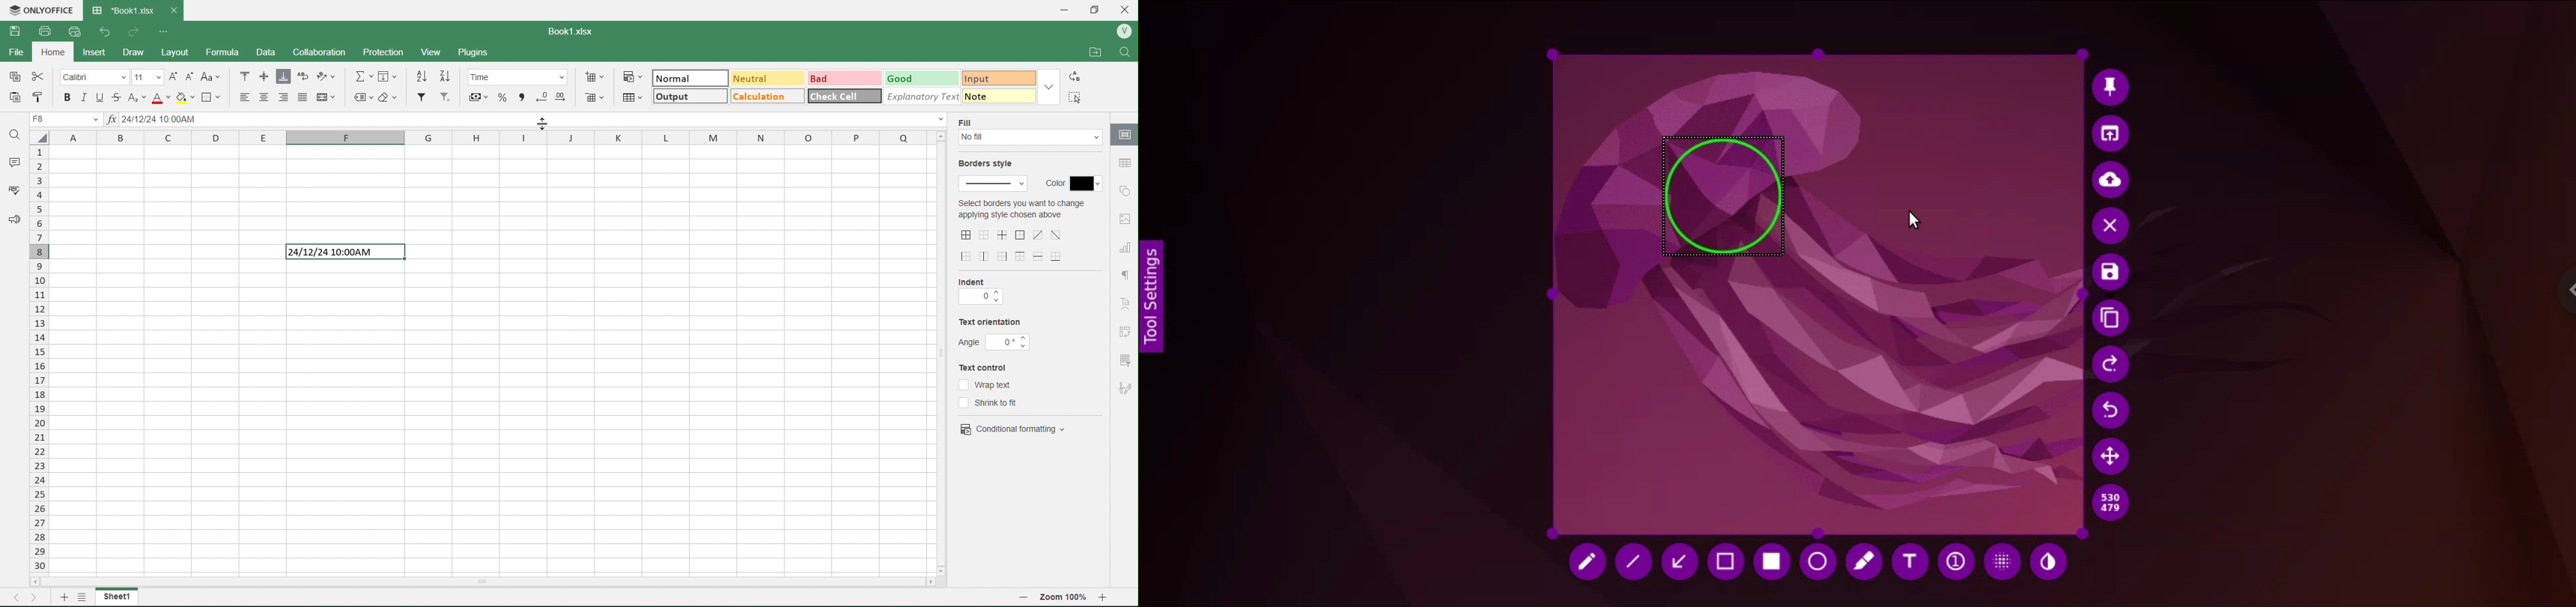 This screenshot has height=616, width=2576. Describe the element at coordinates (102, 52) in the screenshot. I see `Insert` at that location.